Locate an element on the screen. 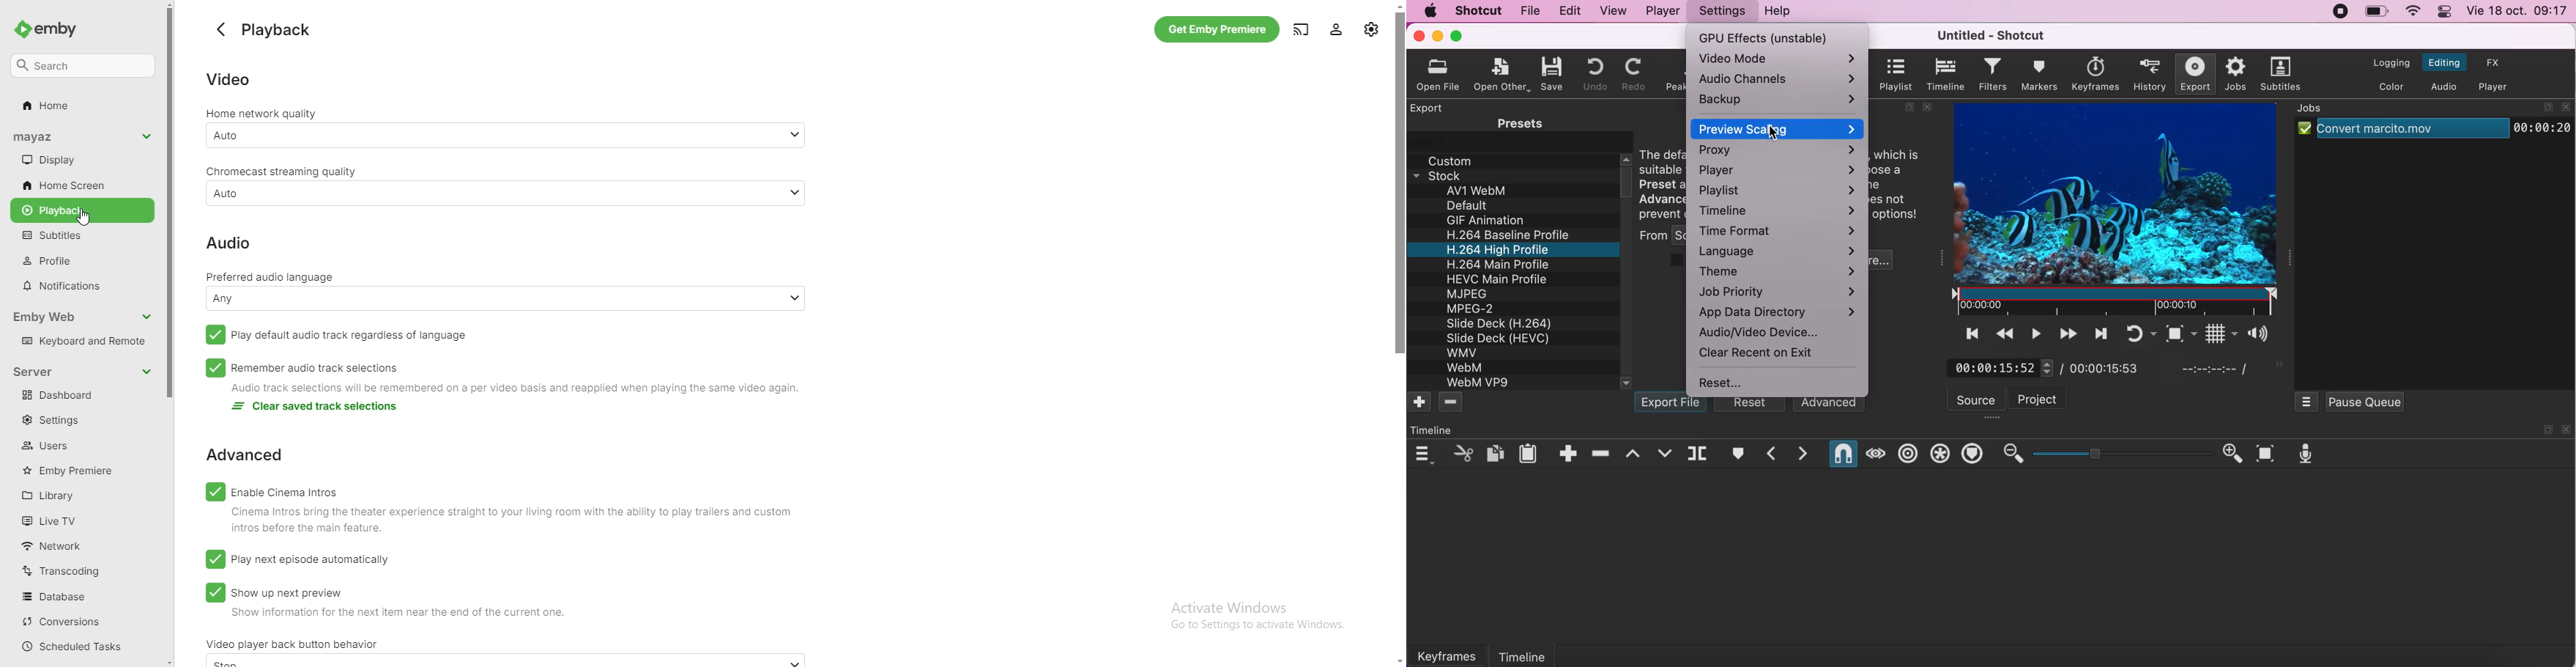  clear saved track selections is located at coordinates (319, 408).